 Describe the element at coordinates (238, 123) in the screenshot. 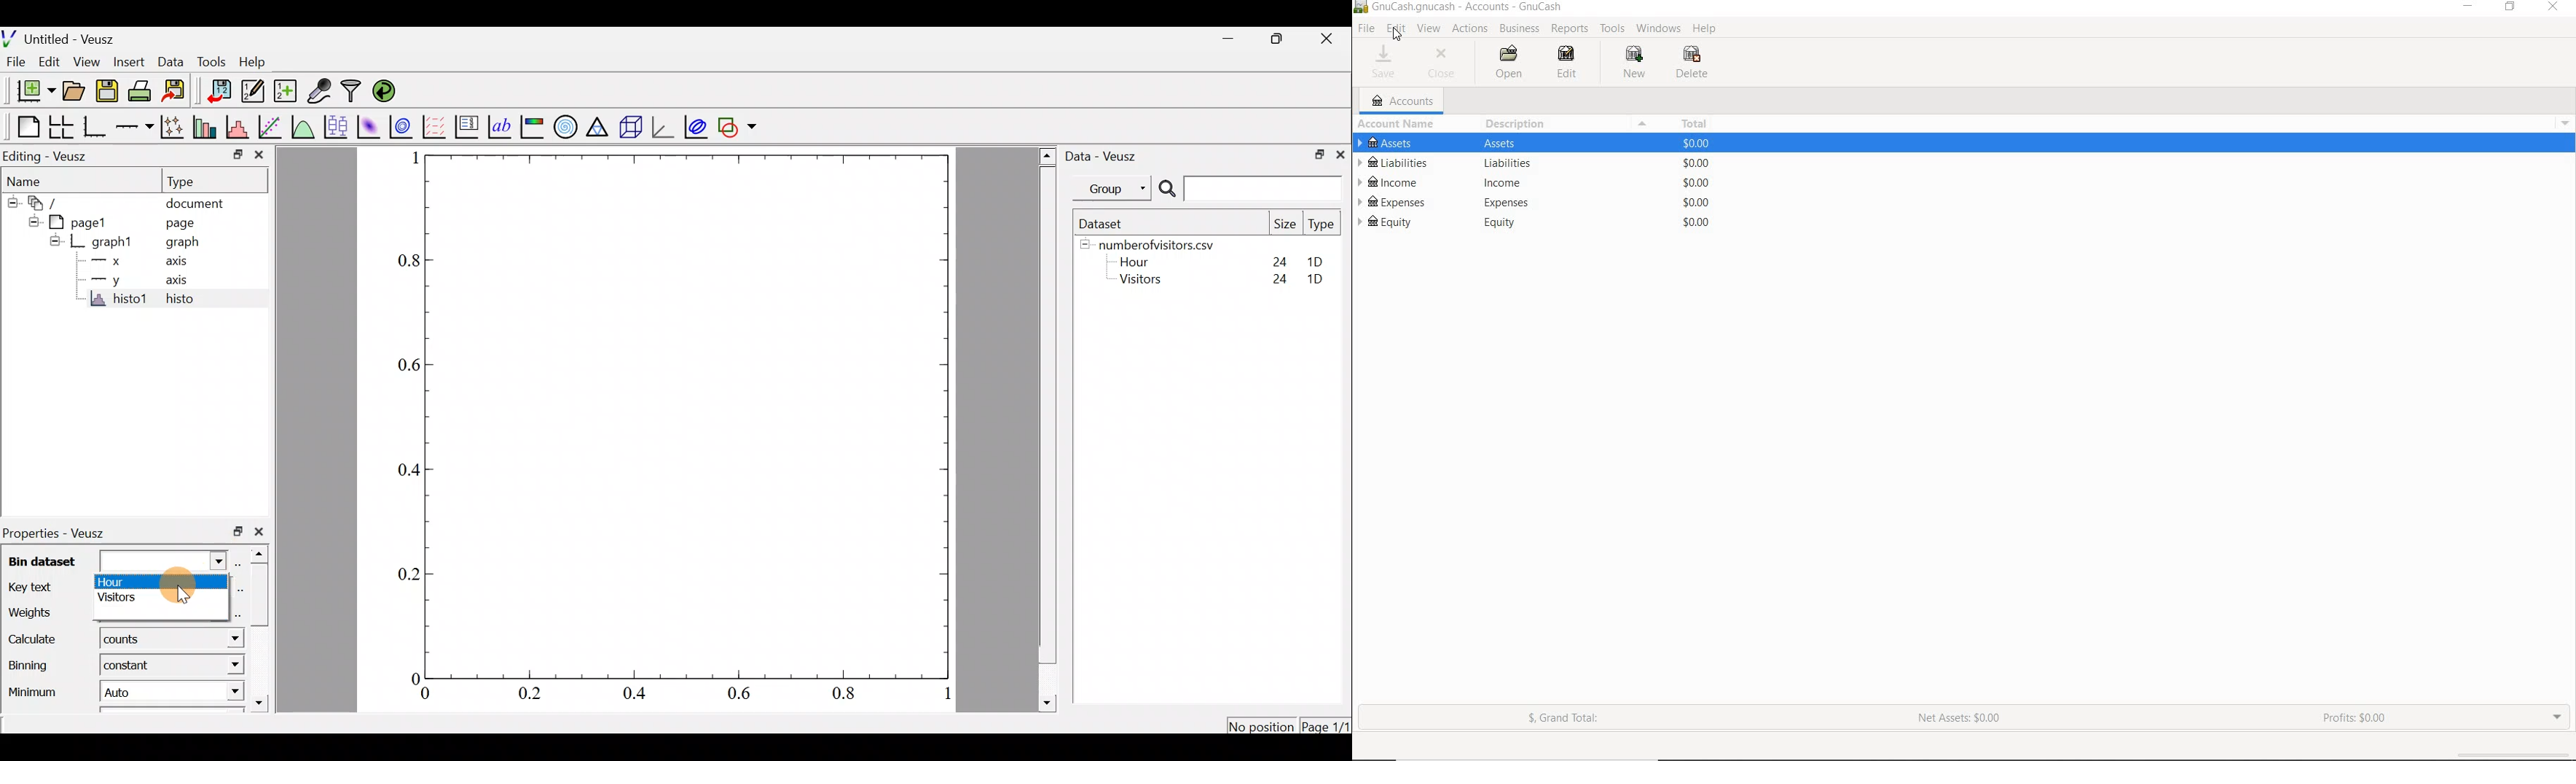

I see `histogram of a dataset` at that location.